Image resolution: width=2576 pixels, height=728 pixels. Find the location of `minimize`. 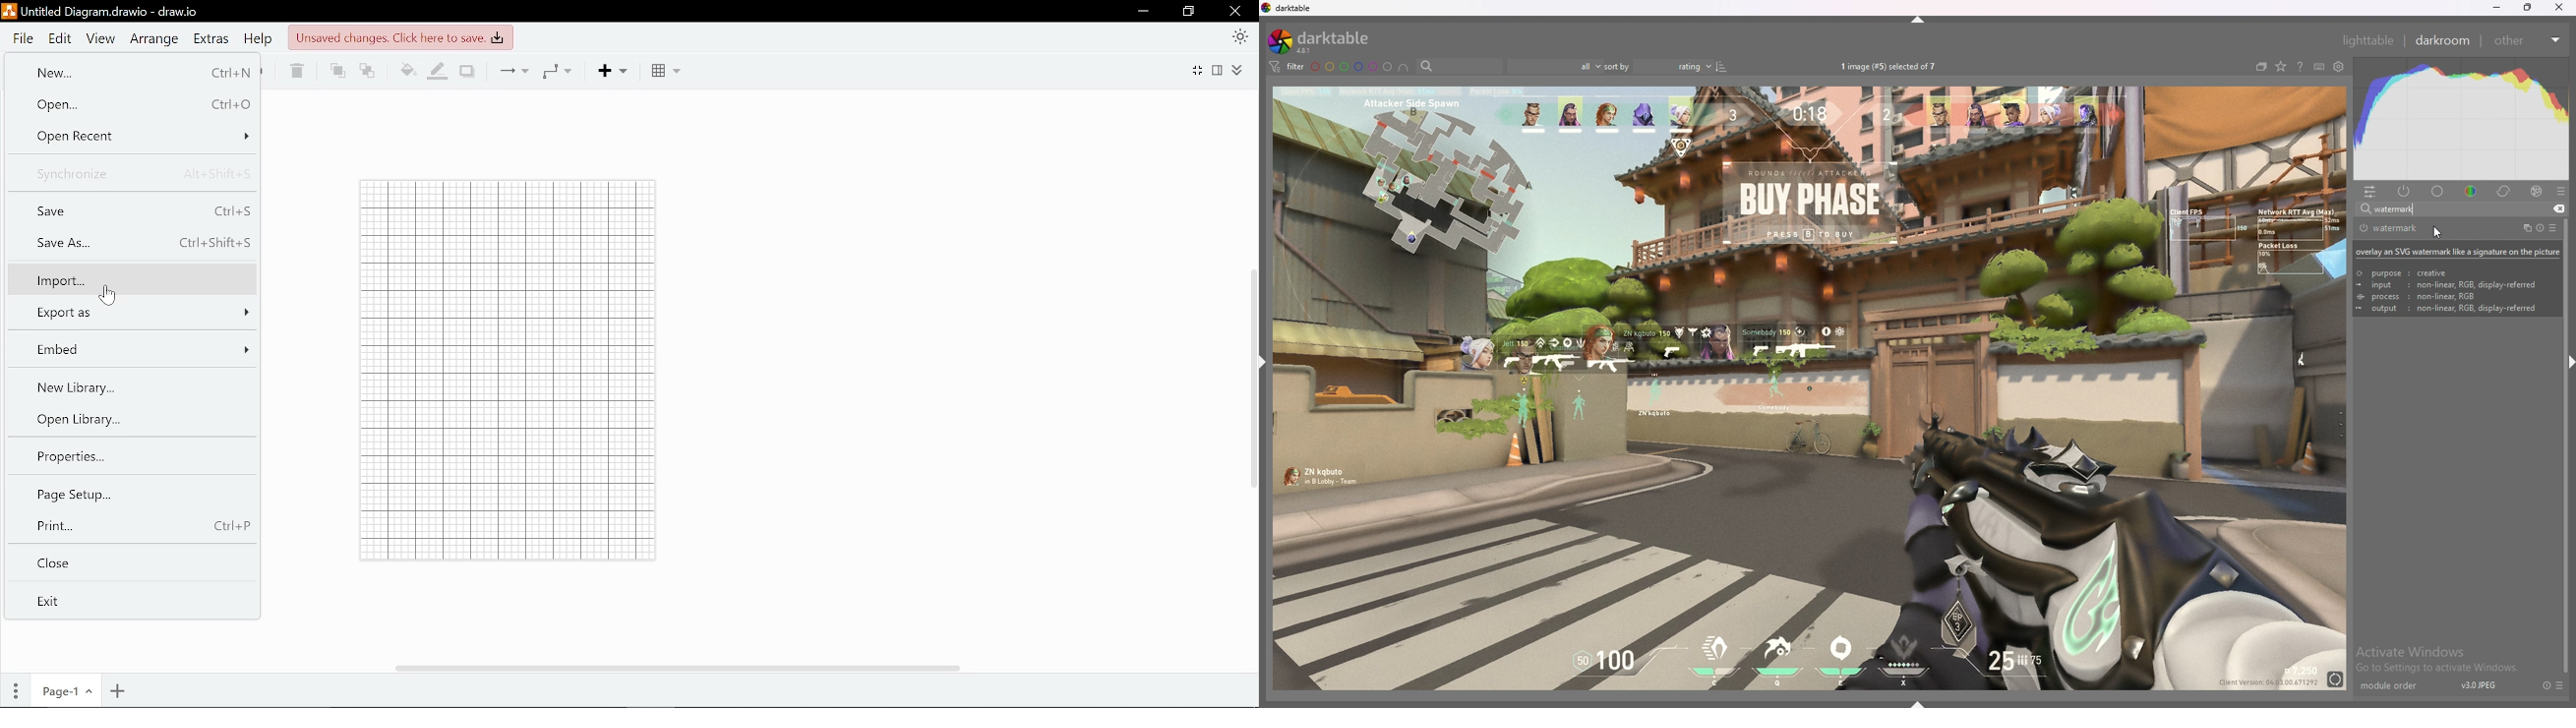

minimize is located at coordinates (2498, 8).